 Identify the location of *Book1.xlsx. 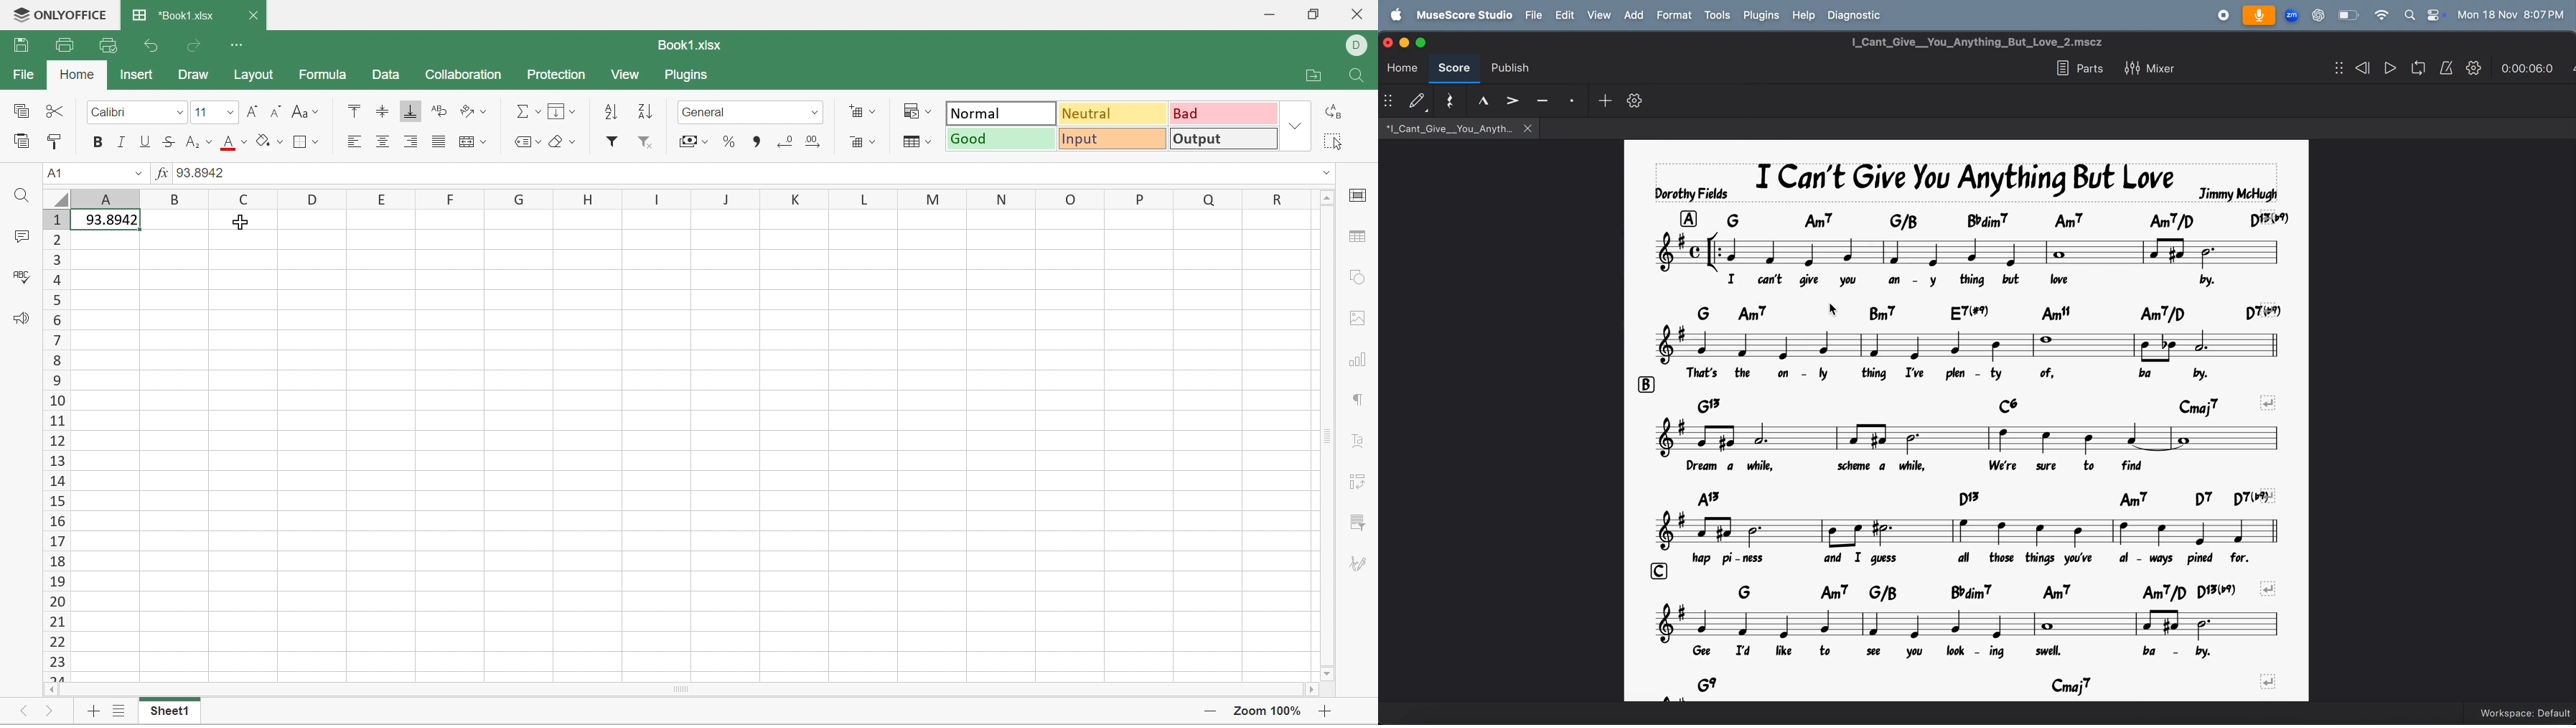
(172, 16).